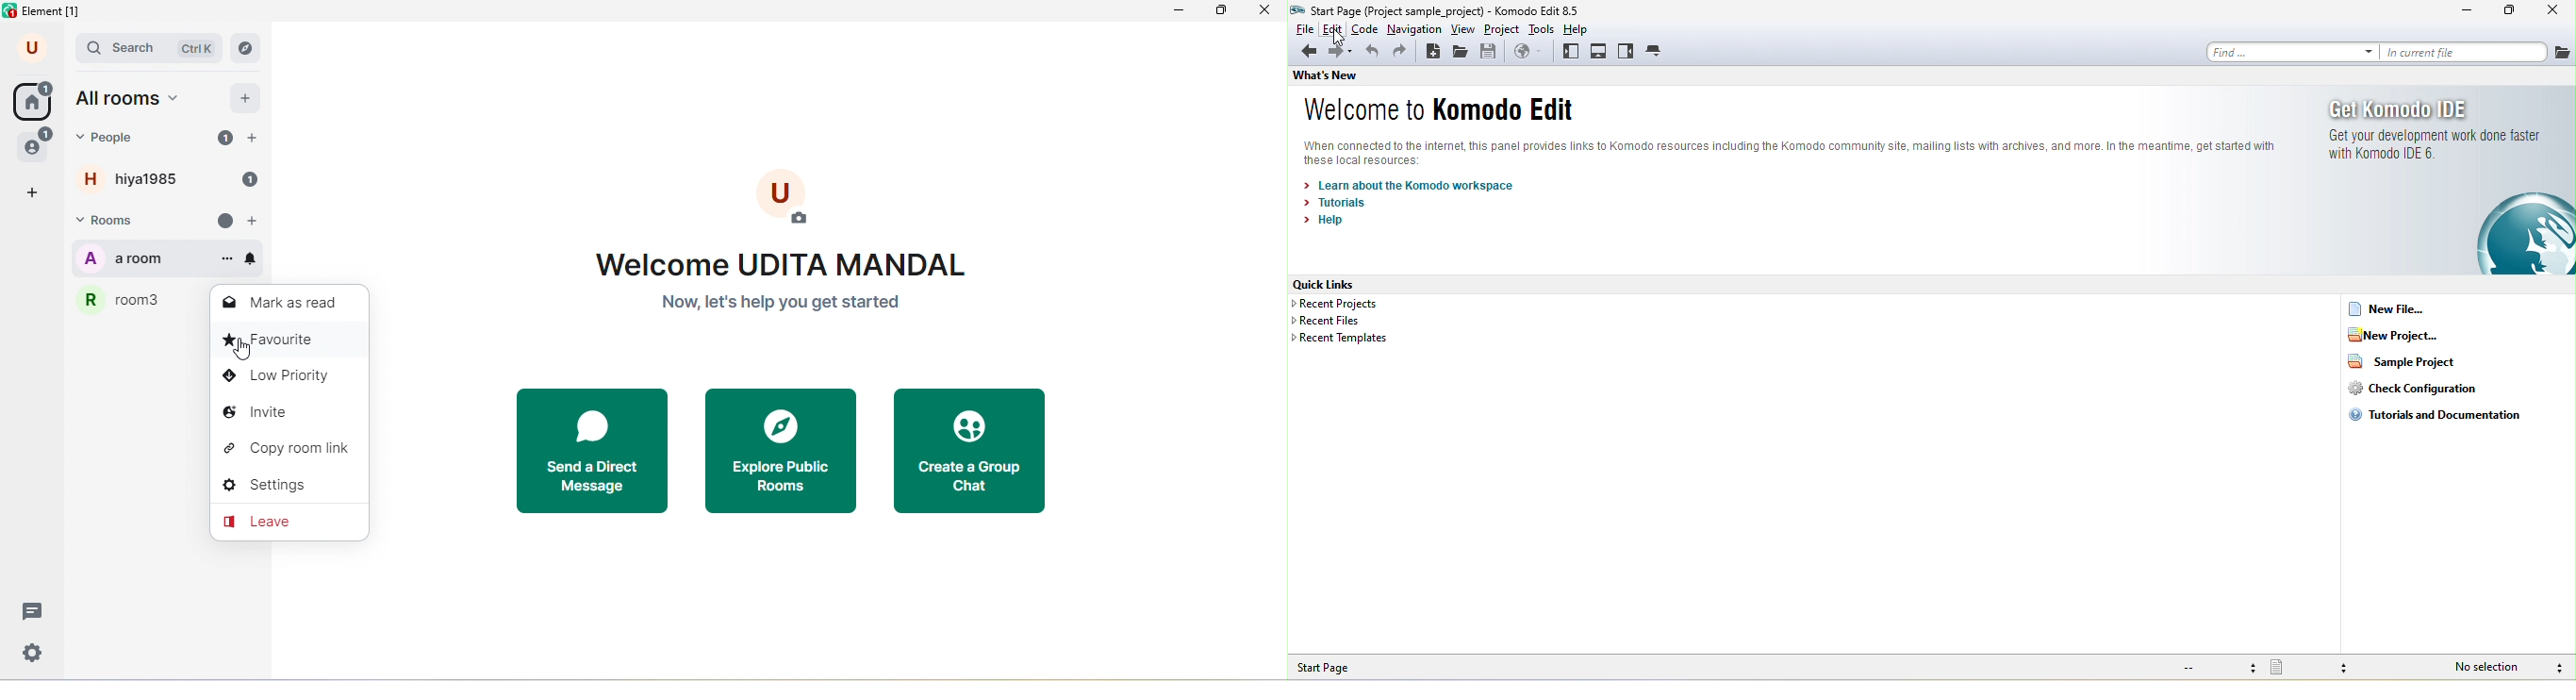 This screenshot has width=2576, height=700. I want to click on cursor movement, so click(245, 351).